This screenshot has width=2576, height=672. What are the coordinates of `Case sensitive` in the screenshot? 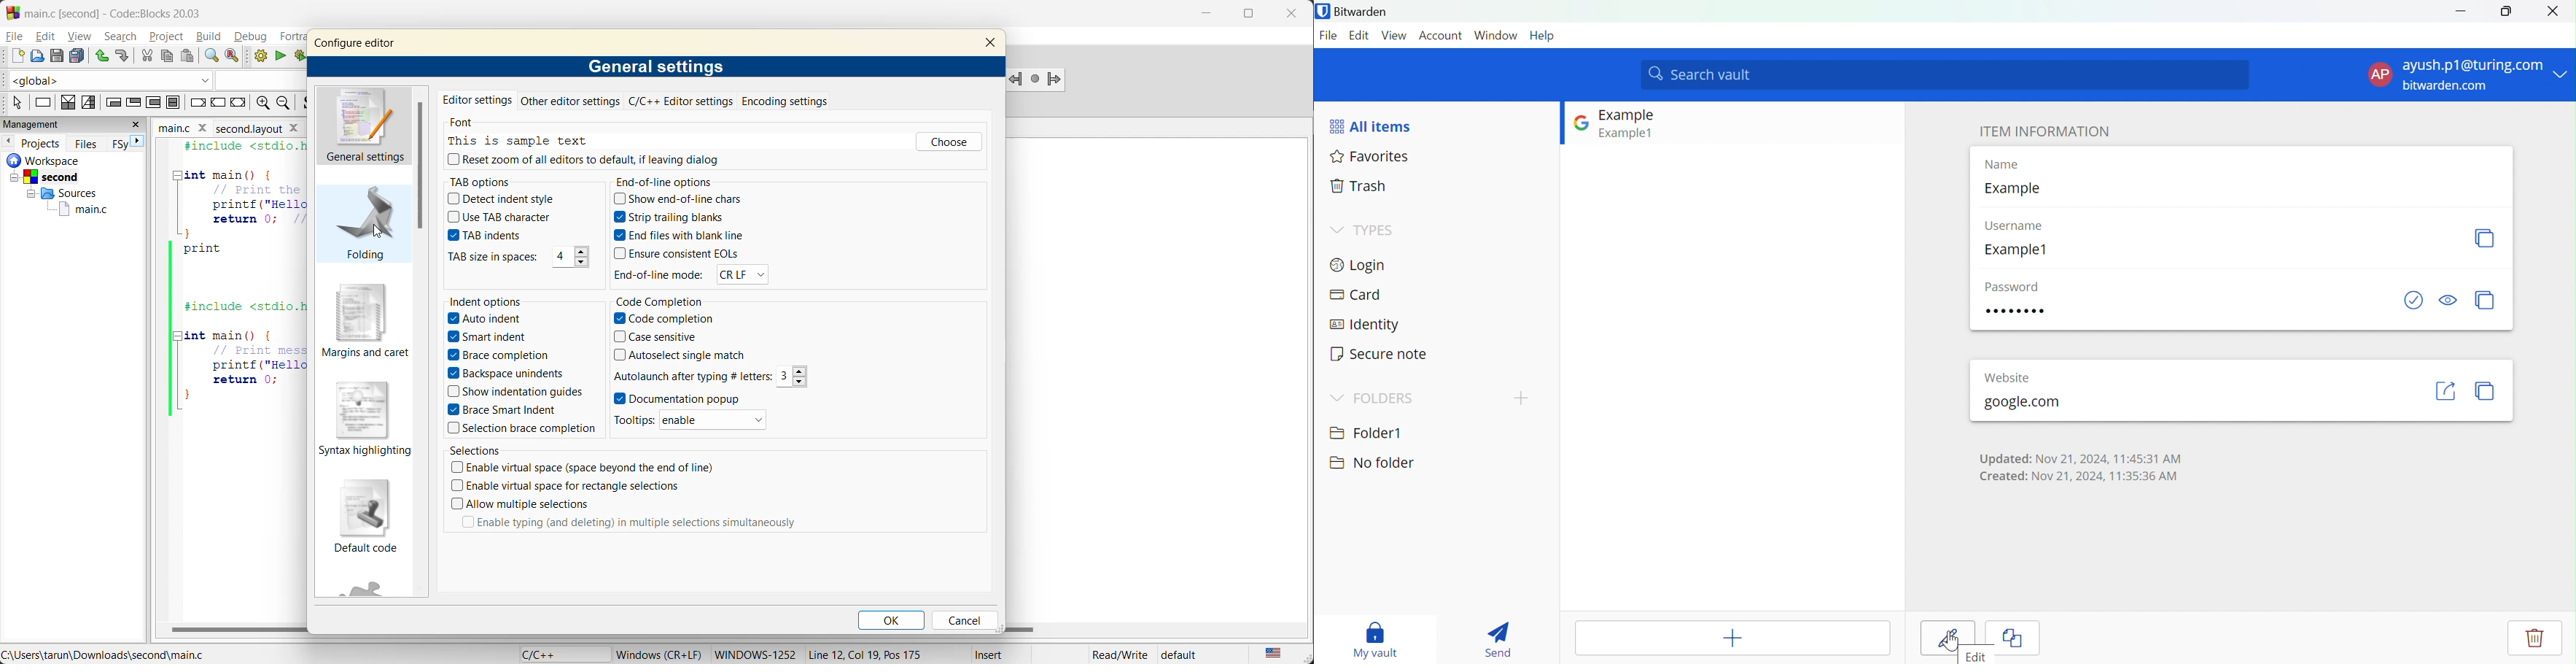 It's located at (655, 336).